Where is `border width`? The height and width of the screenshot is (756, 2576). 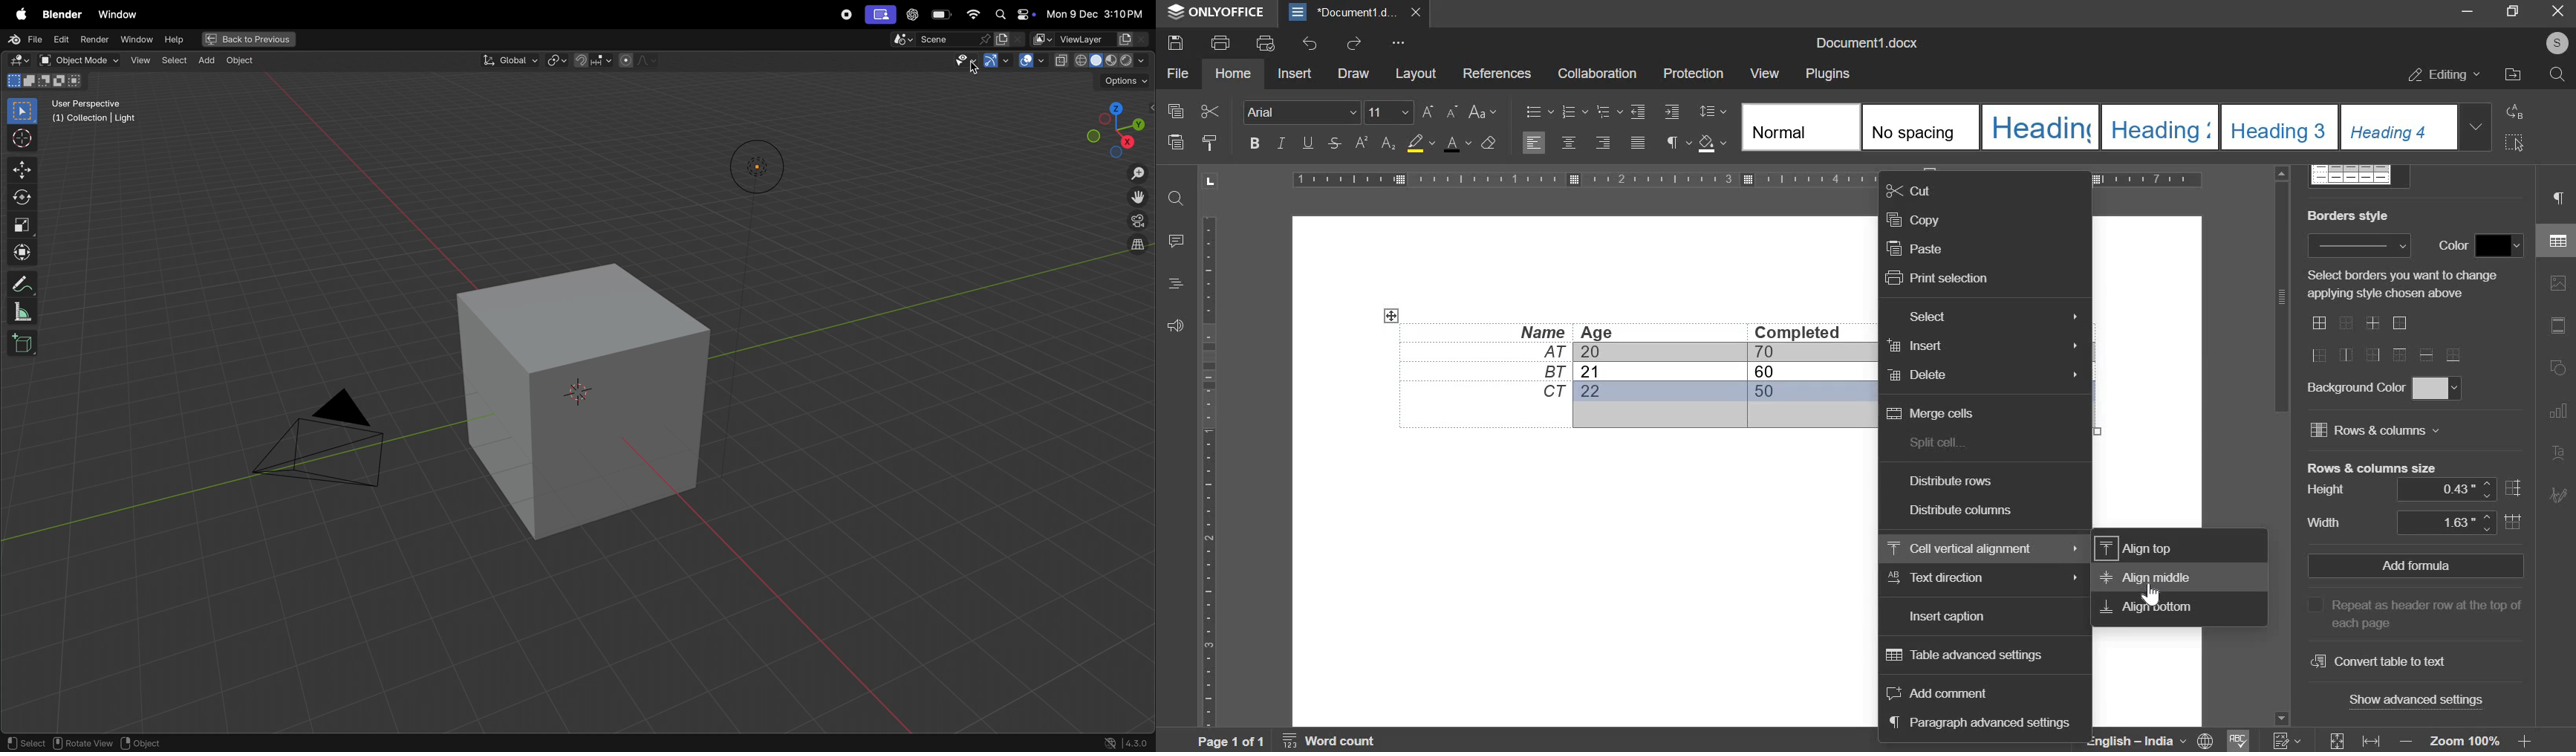
border width is located at coordinates (2355, 247).